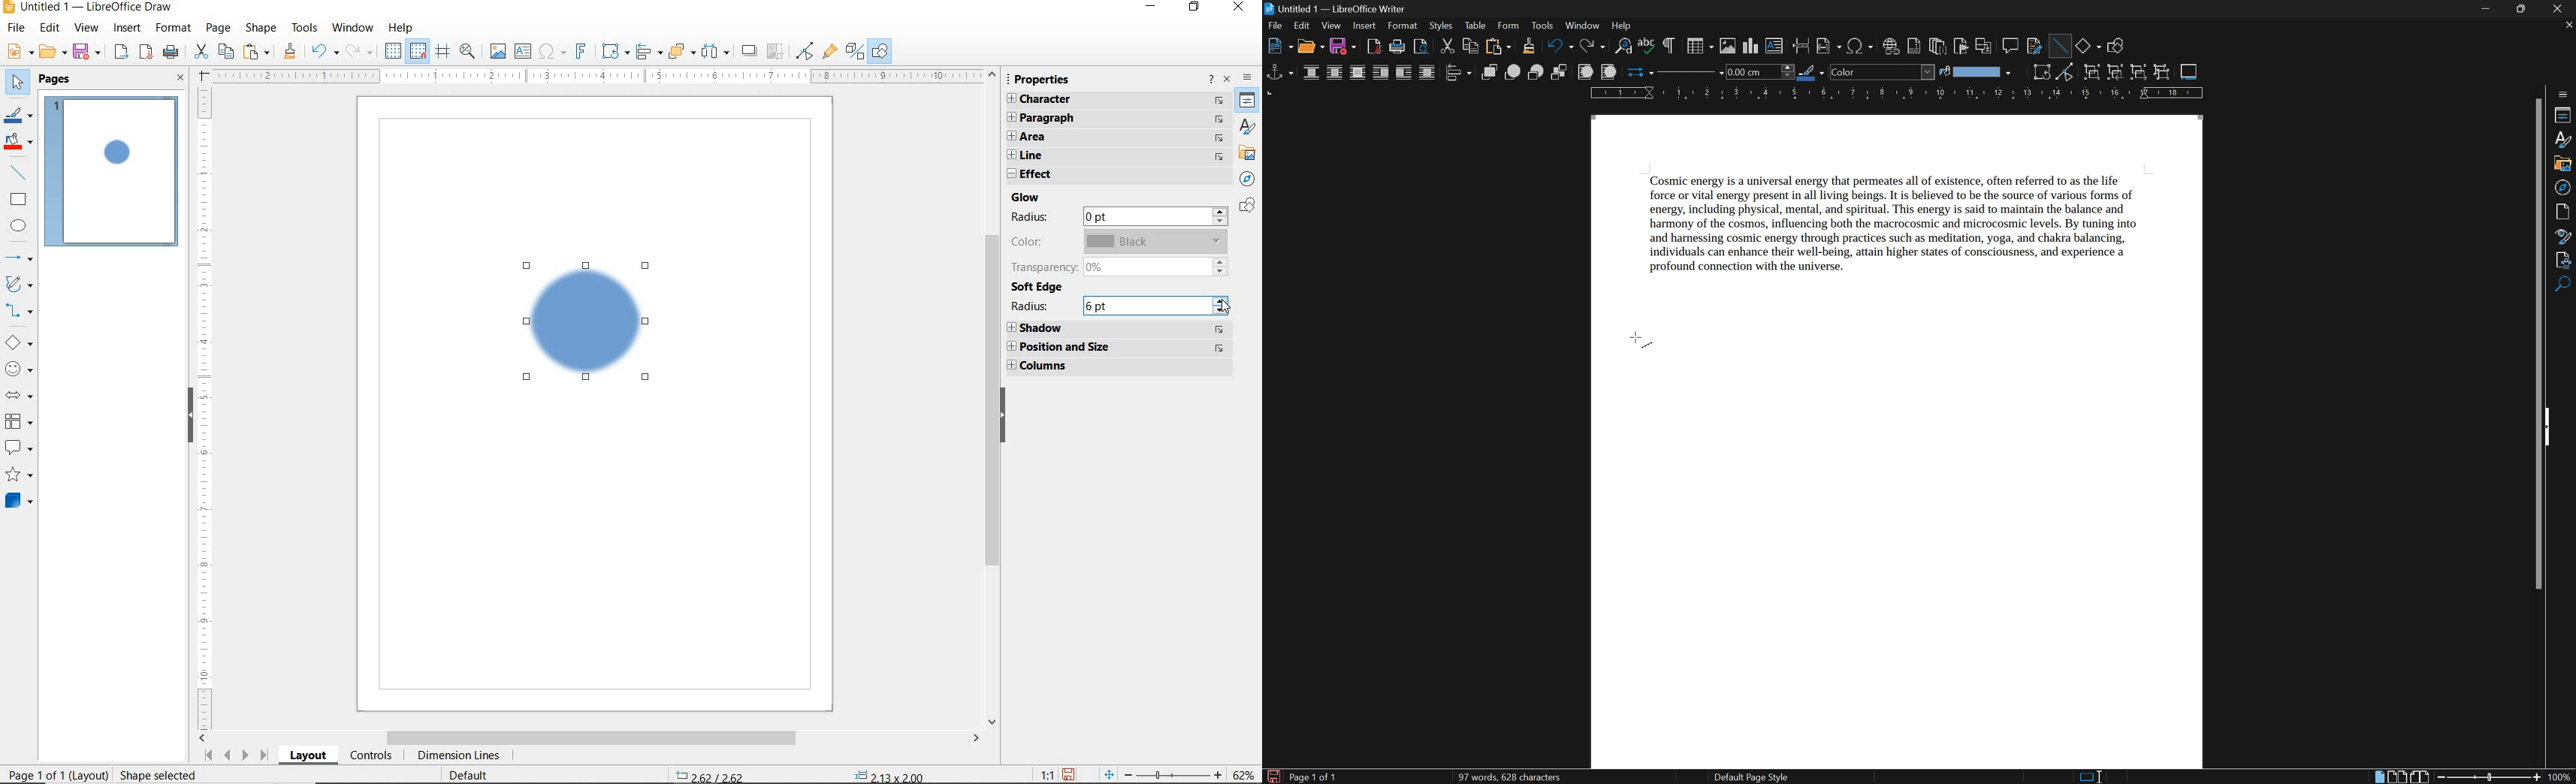 This screenshot has width=2576, height=784. I want to click on Last page, so click(264, 756).